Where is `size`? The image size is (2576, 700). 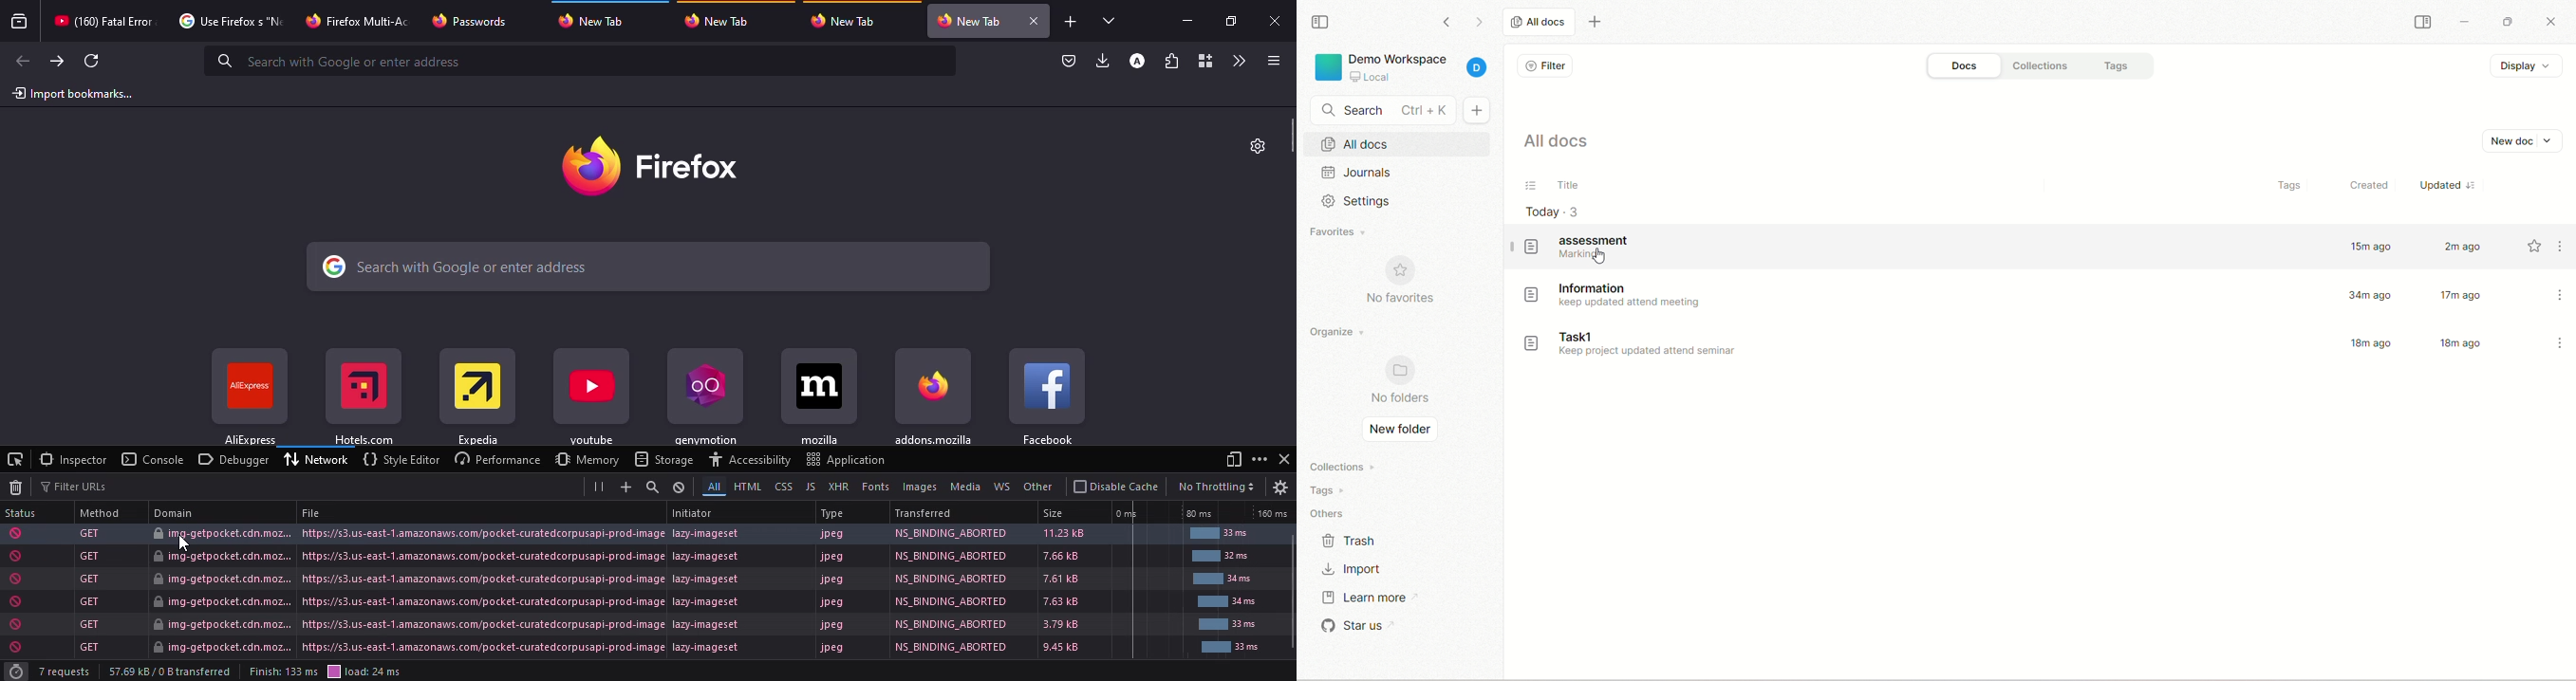 size is located at coordinates (1058, 514).